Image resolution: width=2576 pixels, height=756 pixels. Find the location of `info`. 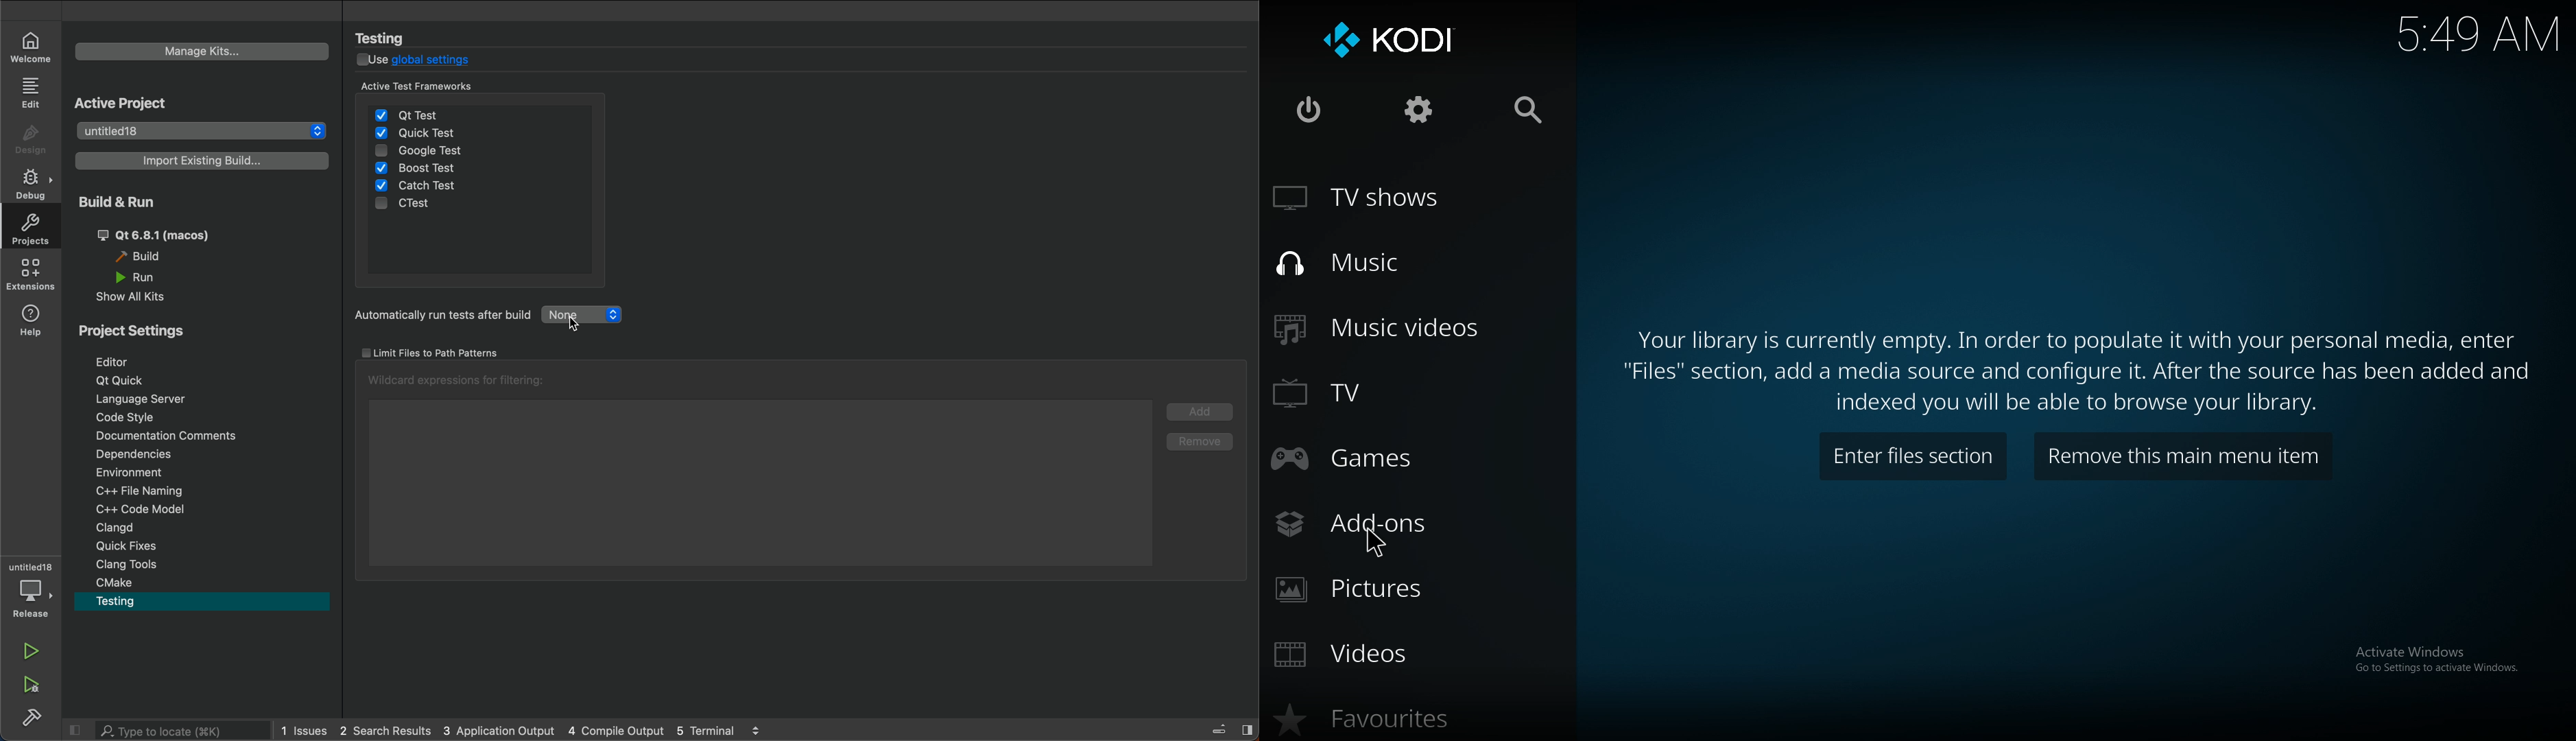

info is located at coordinates (2084, 372).